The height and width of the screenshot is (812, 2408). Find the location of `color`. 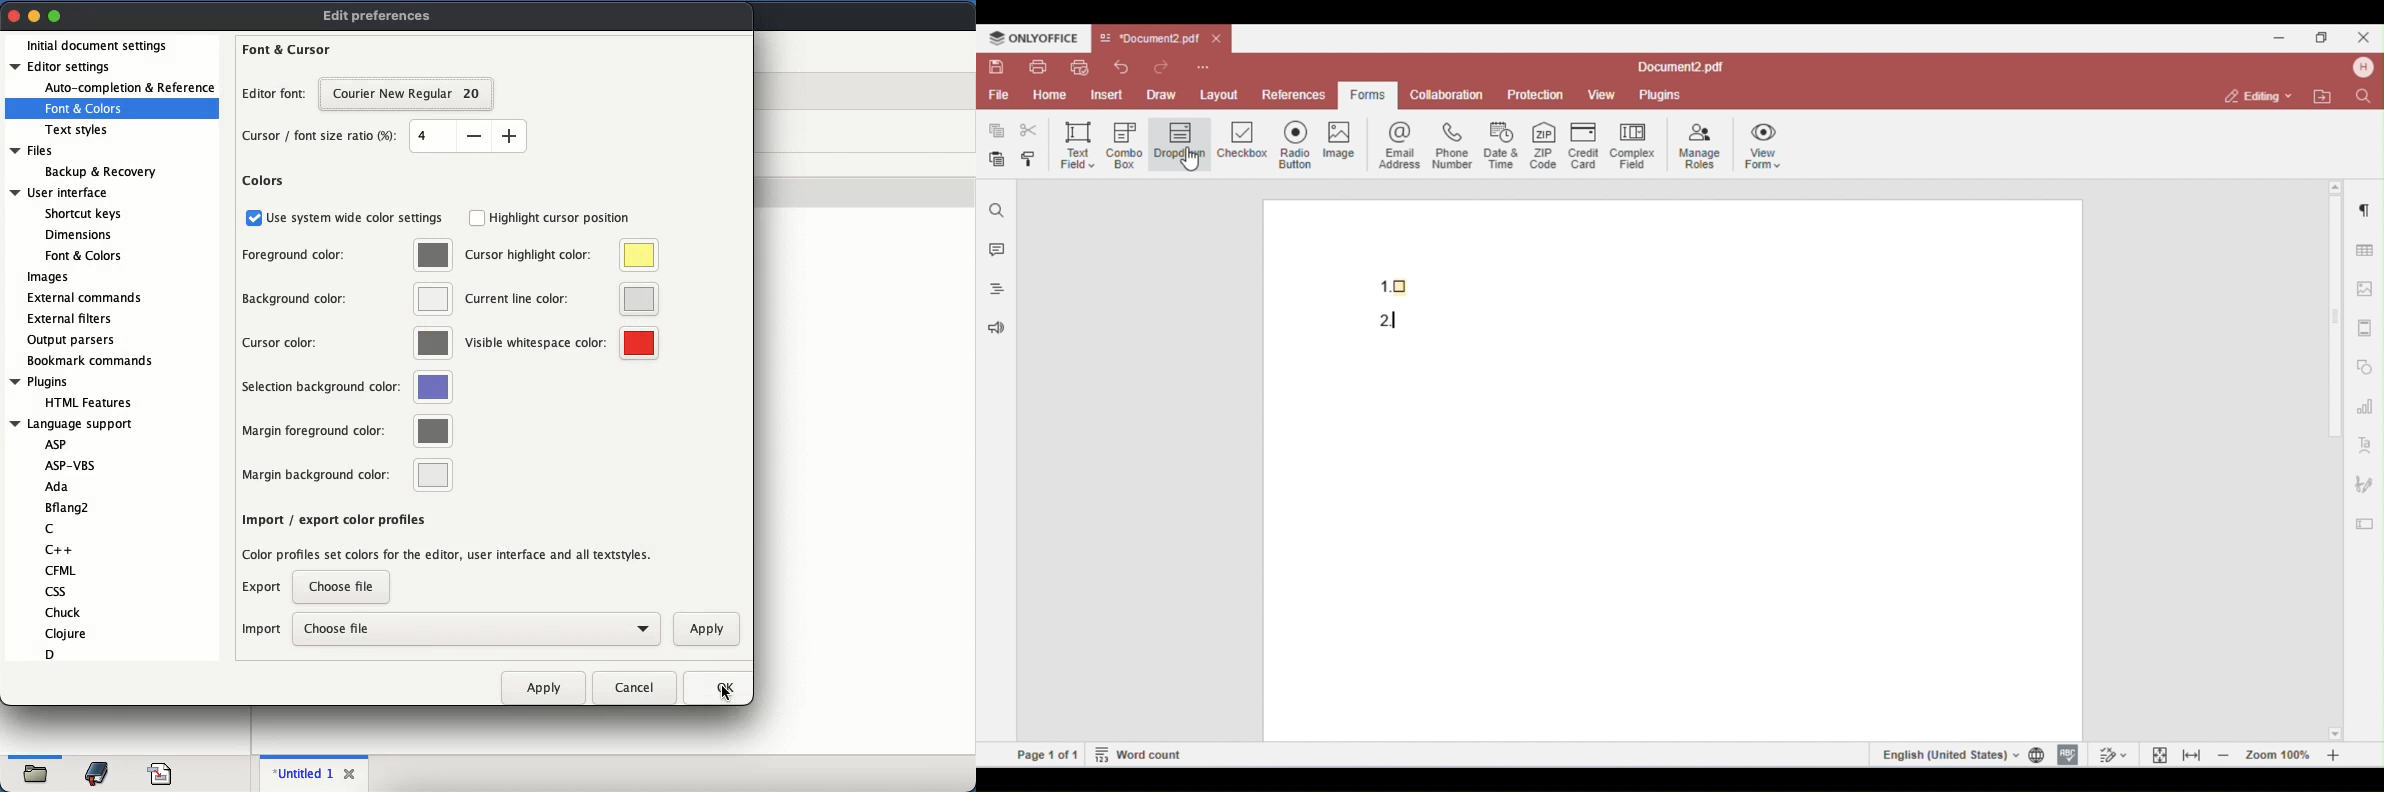

color is located at coordinates (433, 386).